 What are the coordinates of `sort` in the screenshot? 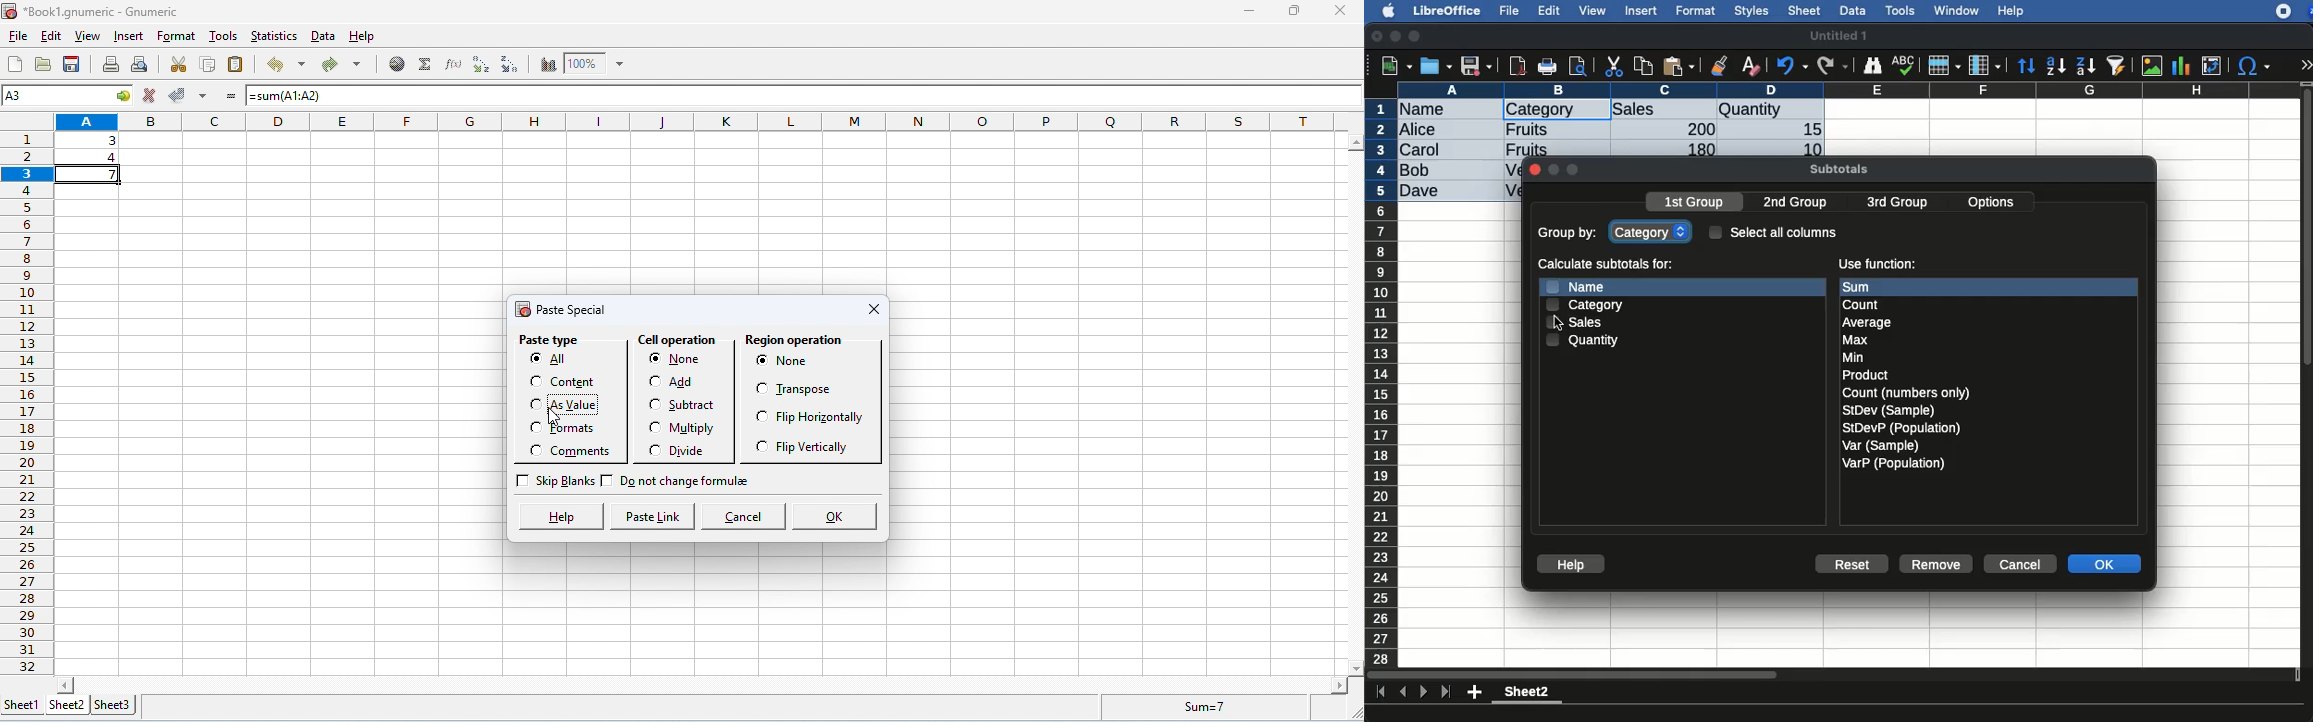 It's located at (2026, 67).